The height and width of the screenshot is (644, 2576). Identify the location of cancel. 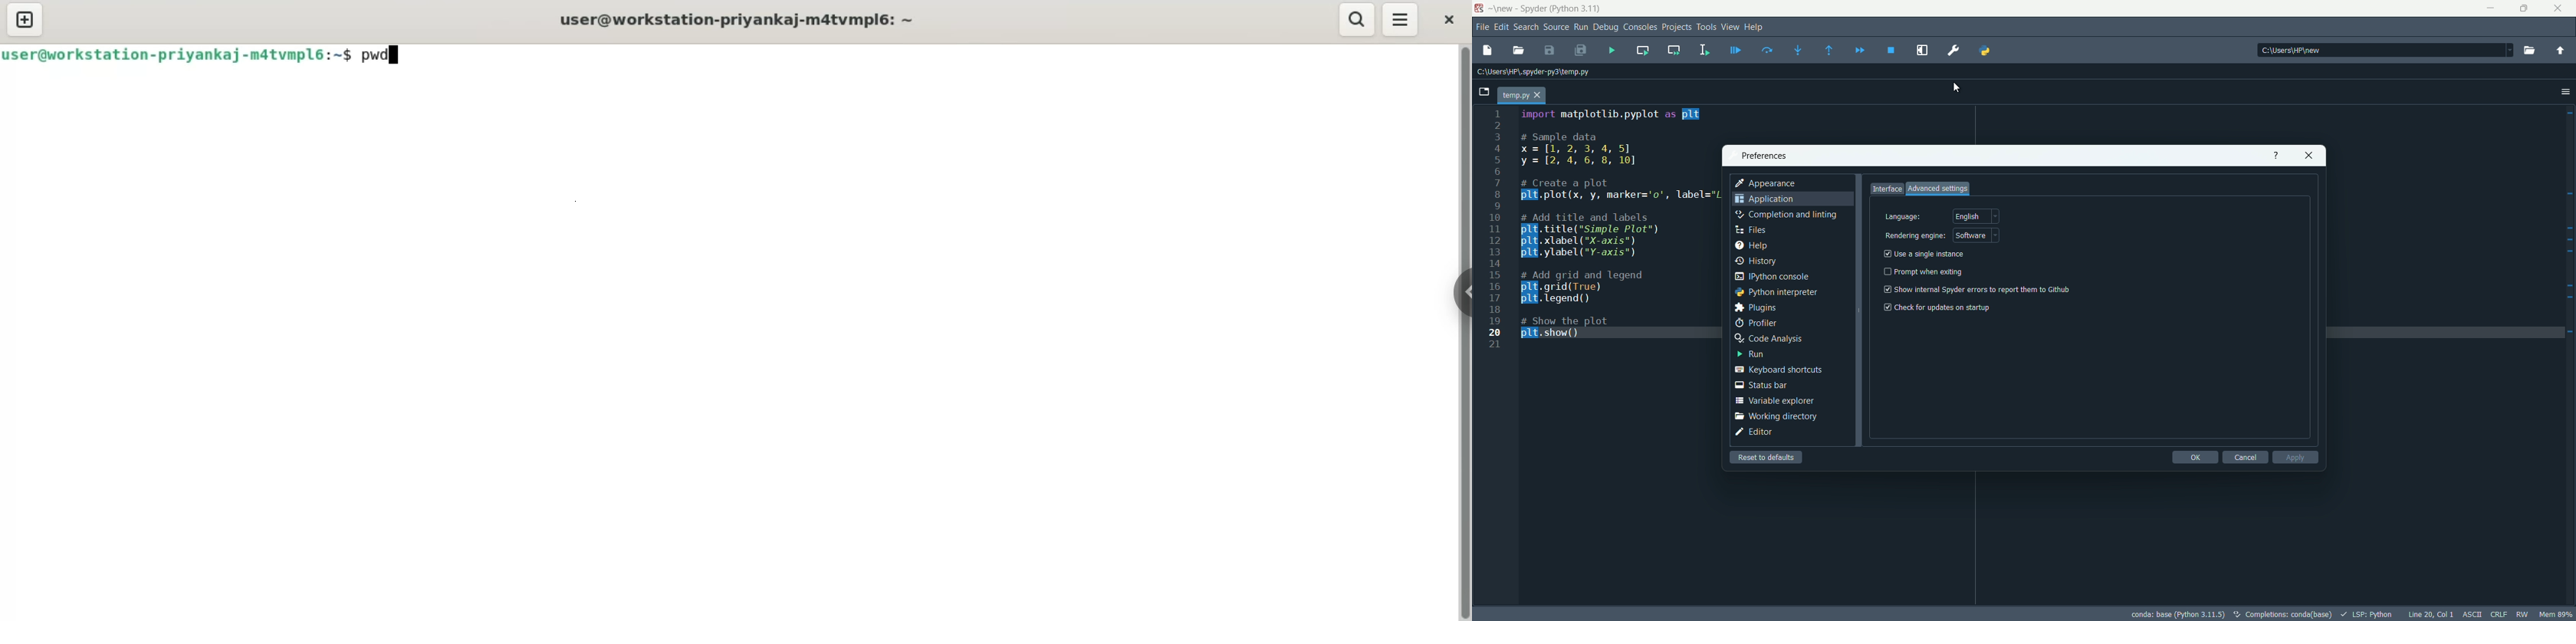
(2244, 457).